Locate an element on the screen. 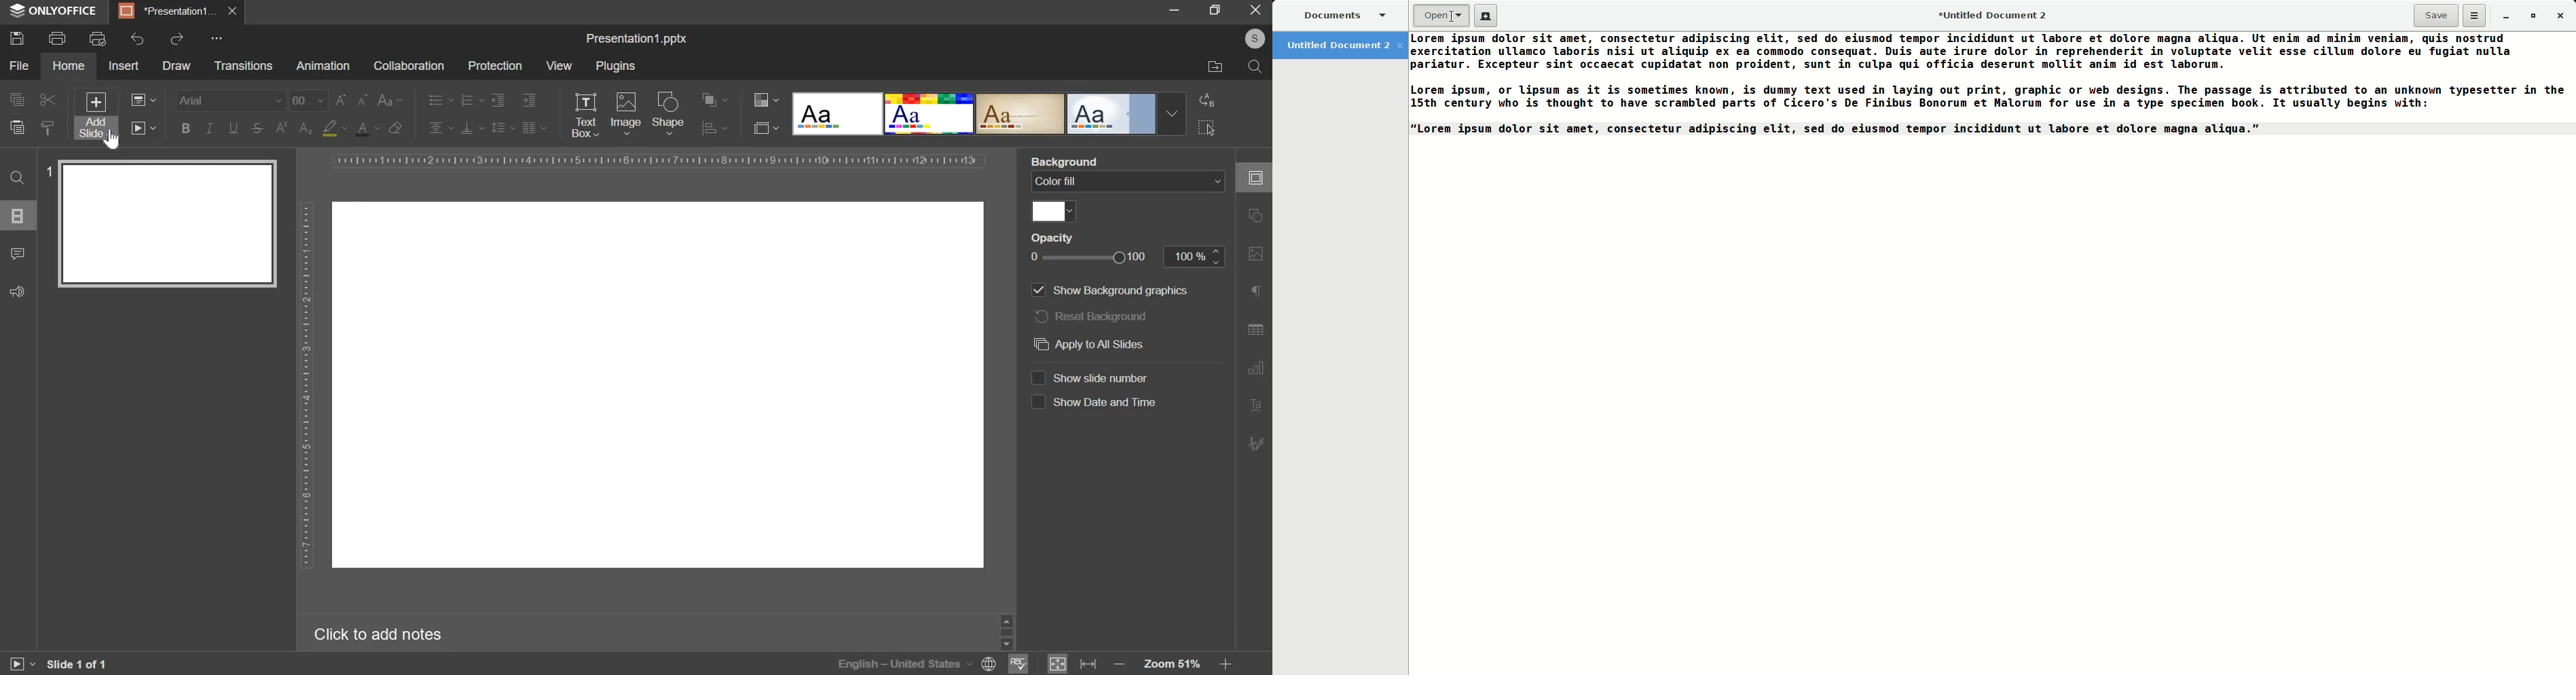 Image resolution: width=2576 pixels, height=700 pixels. horizontal alignment is located at coordinates (441, 126).